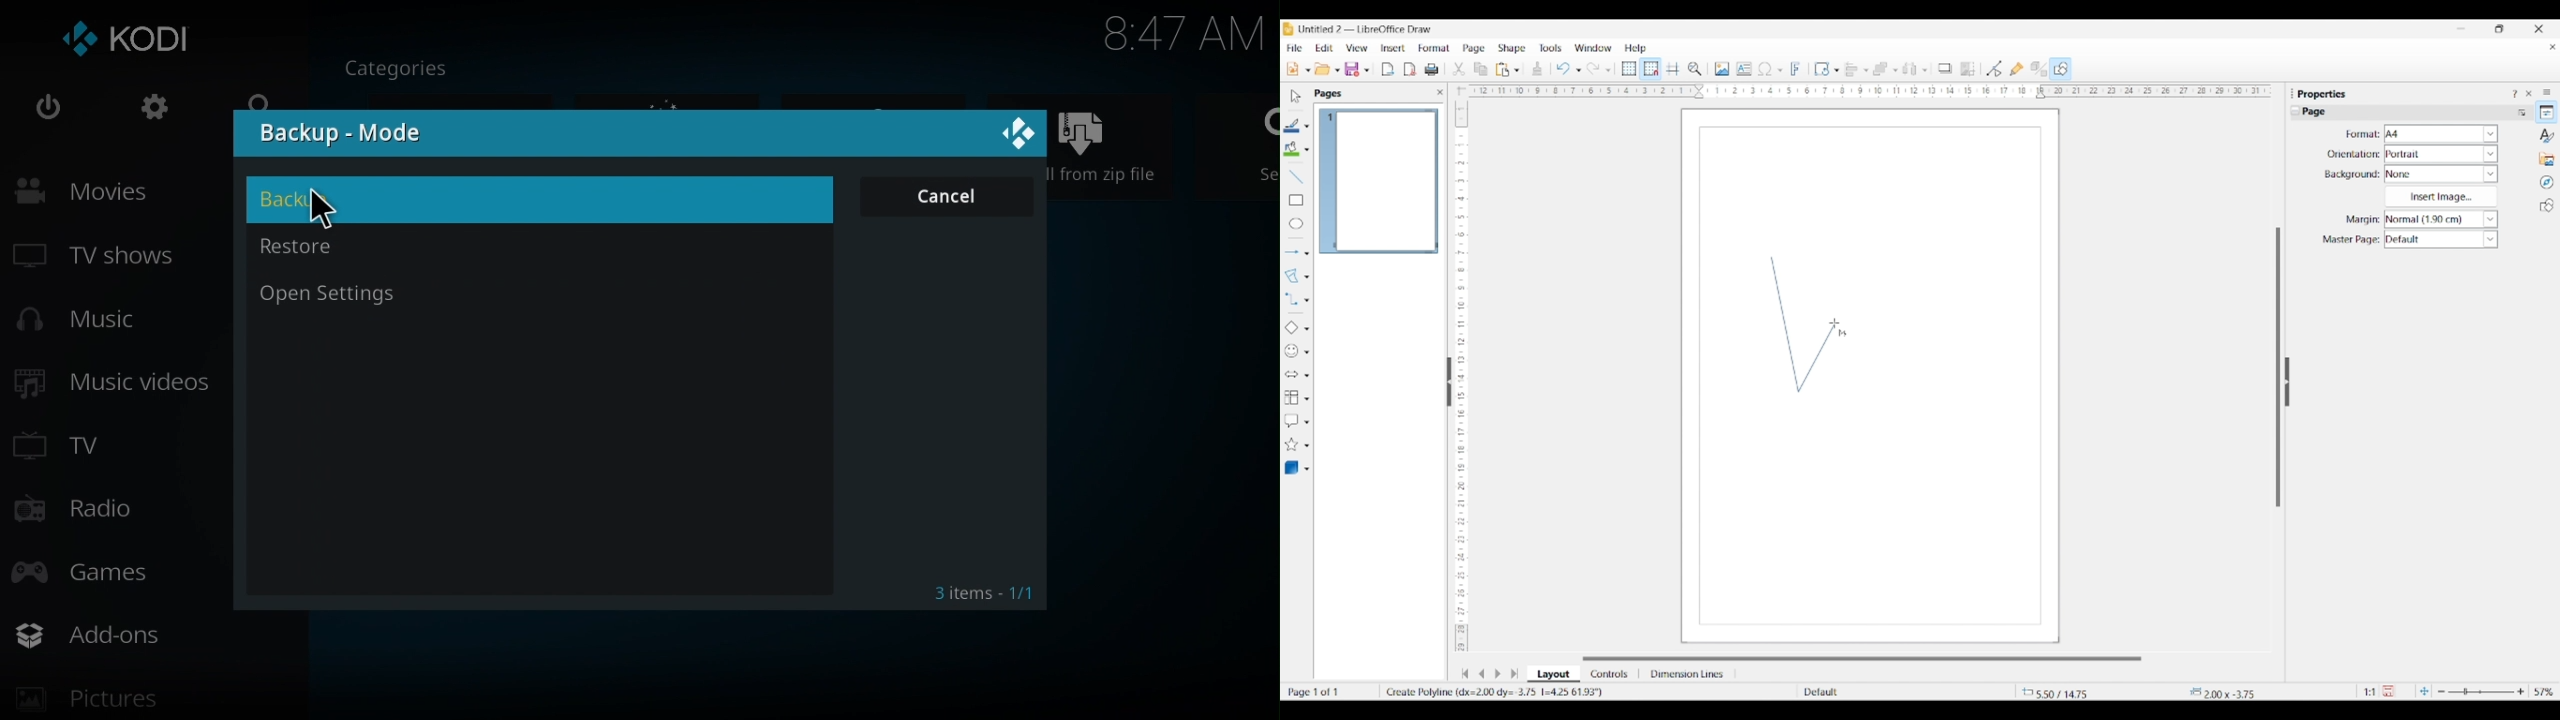 This screenshot has width=2576, height=728. Describe the element at coordinates (92, 323) in the screenshot. I see `Music` at that location.